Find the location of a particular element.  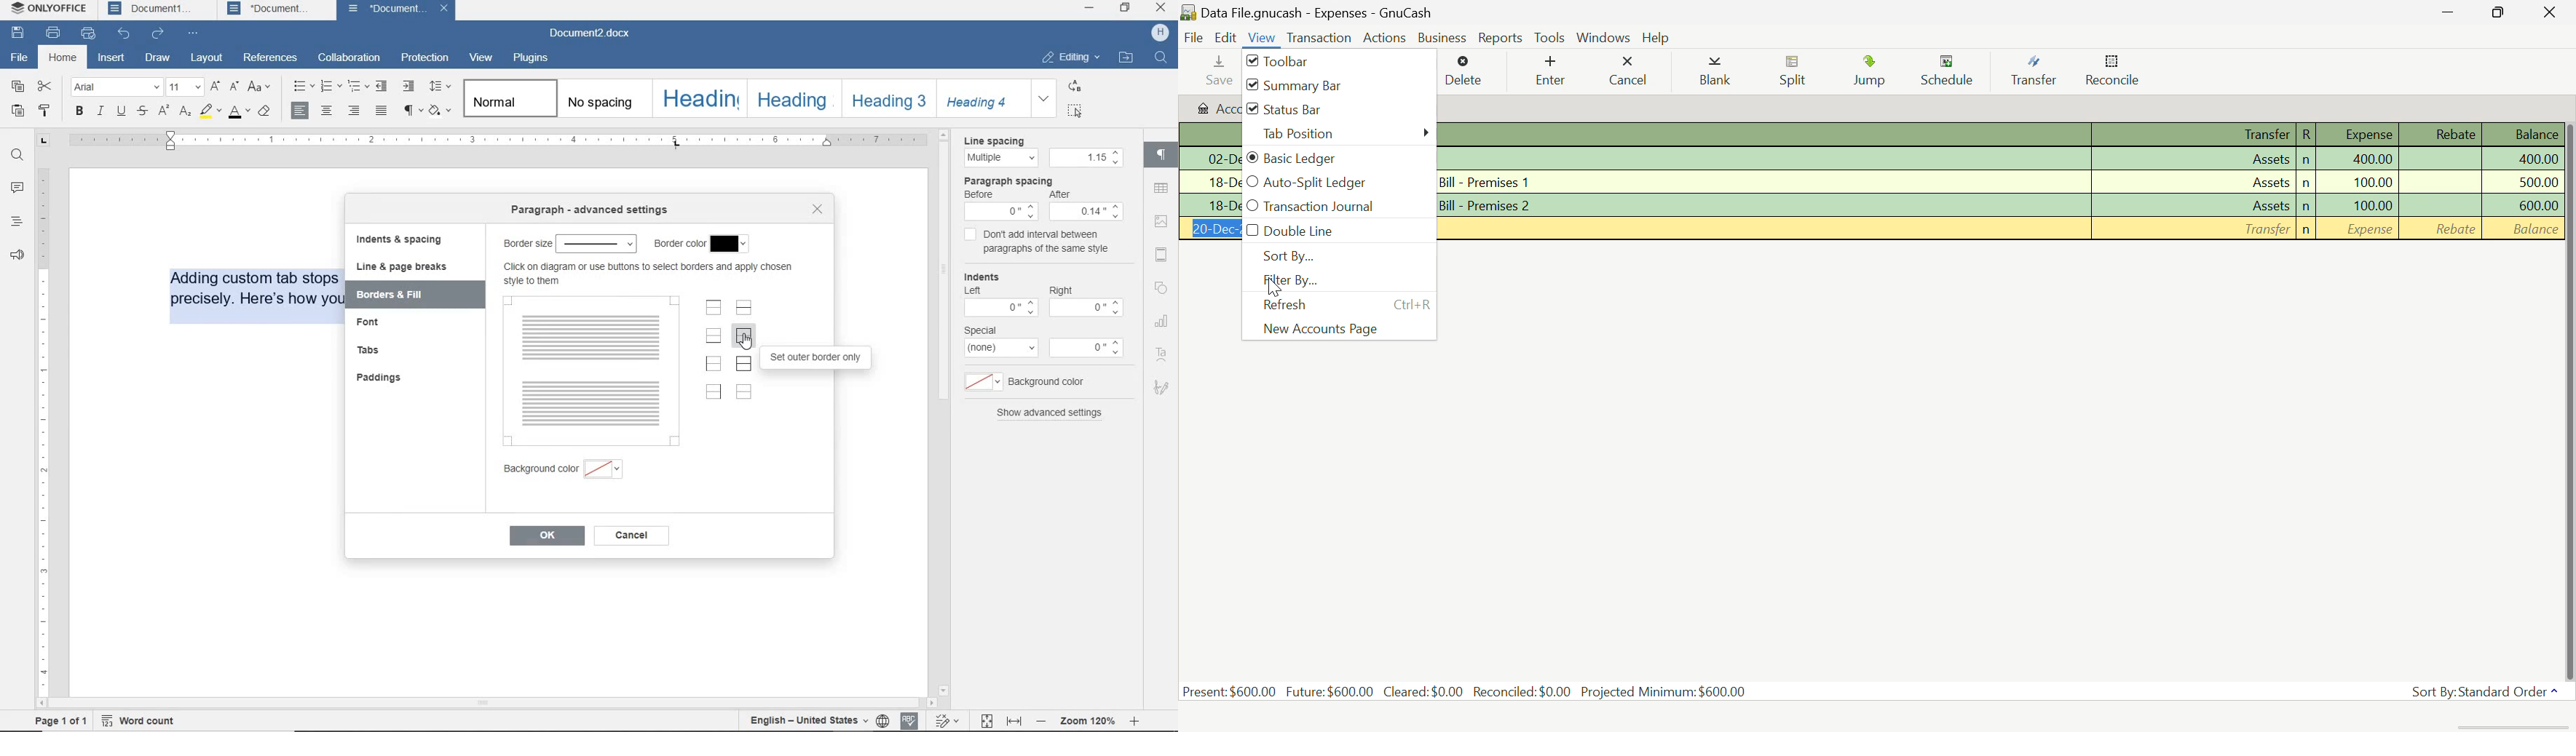

Rebate is located at coordinates (2440, 181).